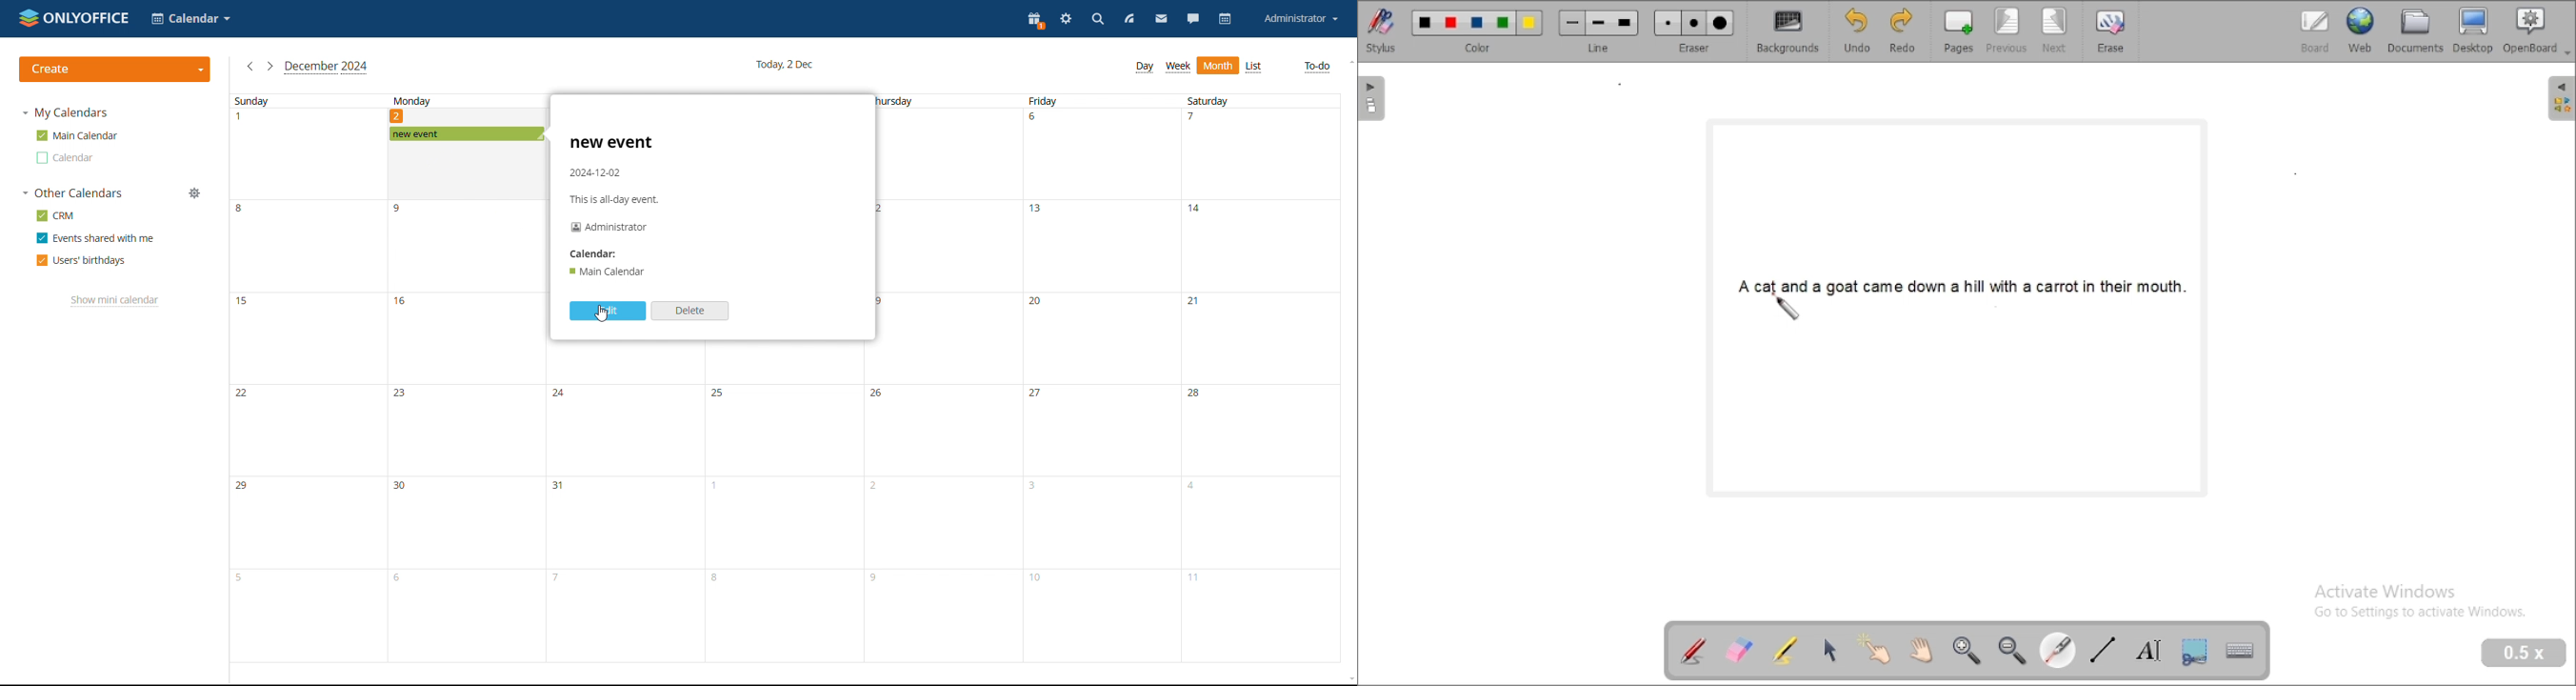 The height and width of the screenshot is (700, 2576). What do you see at coordinates (2525, 654) in the screenshot?
I see `zoom level` at bounding box center [2525, 654].